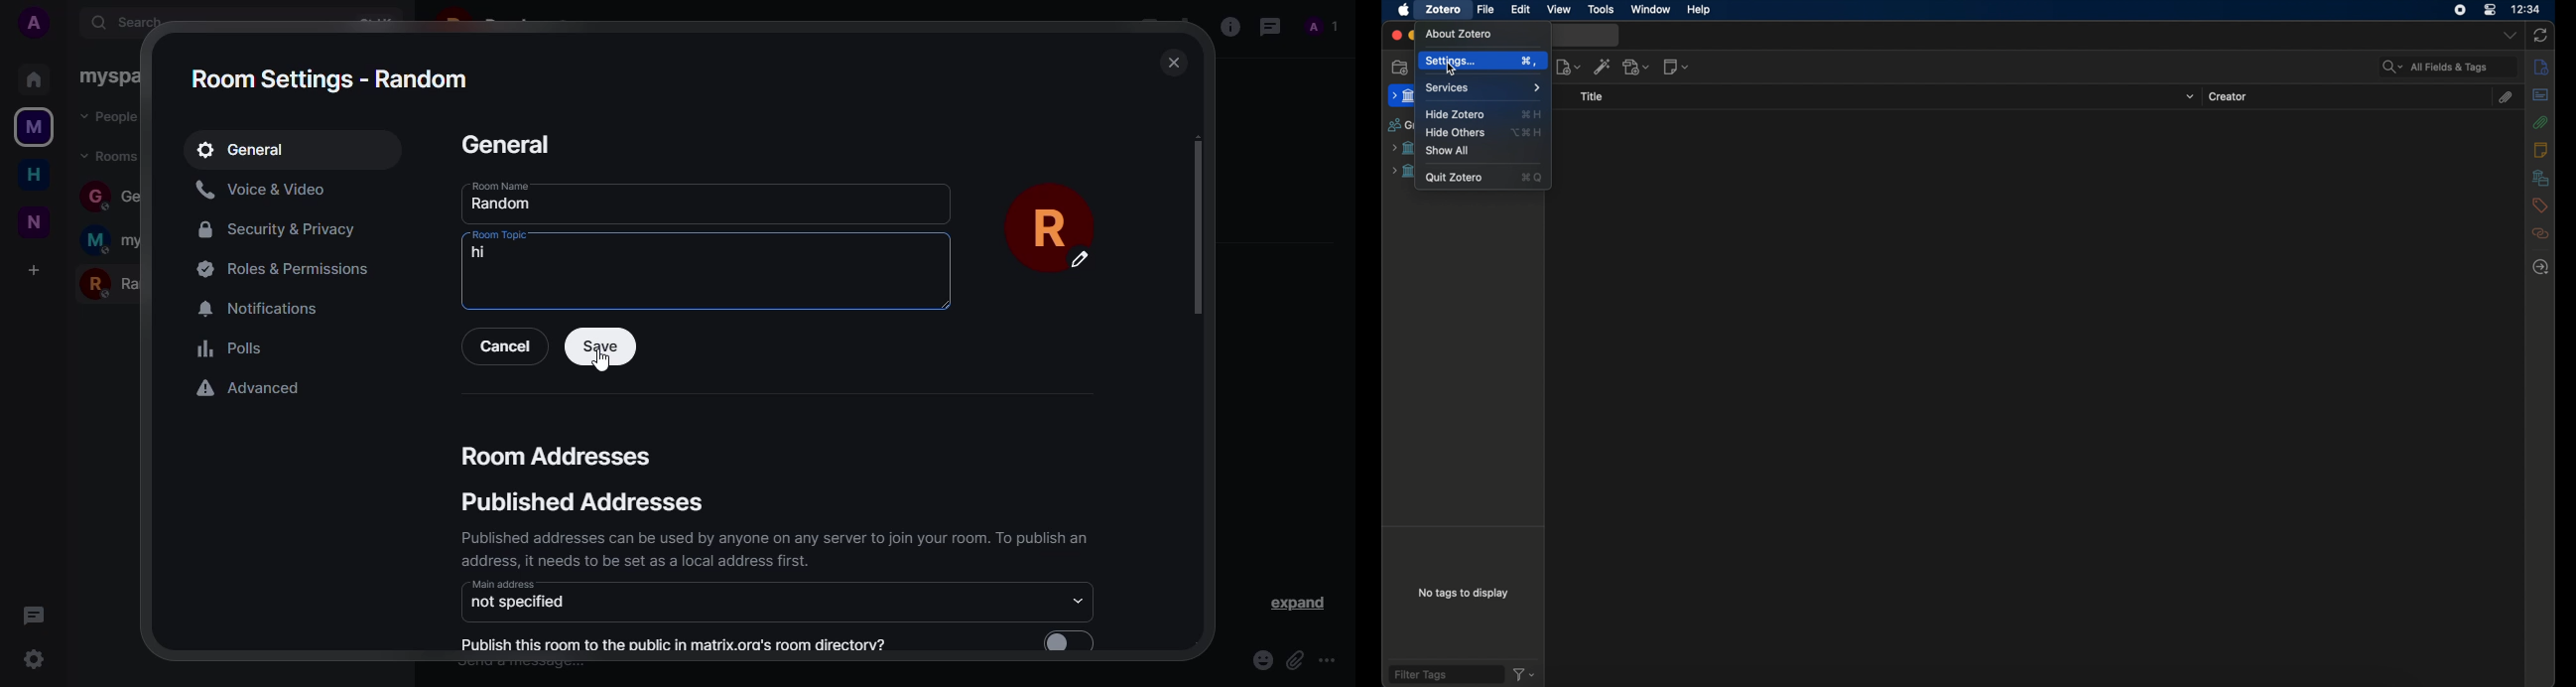  I want to click on cursor, so click(601, 363).